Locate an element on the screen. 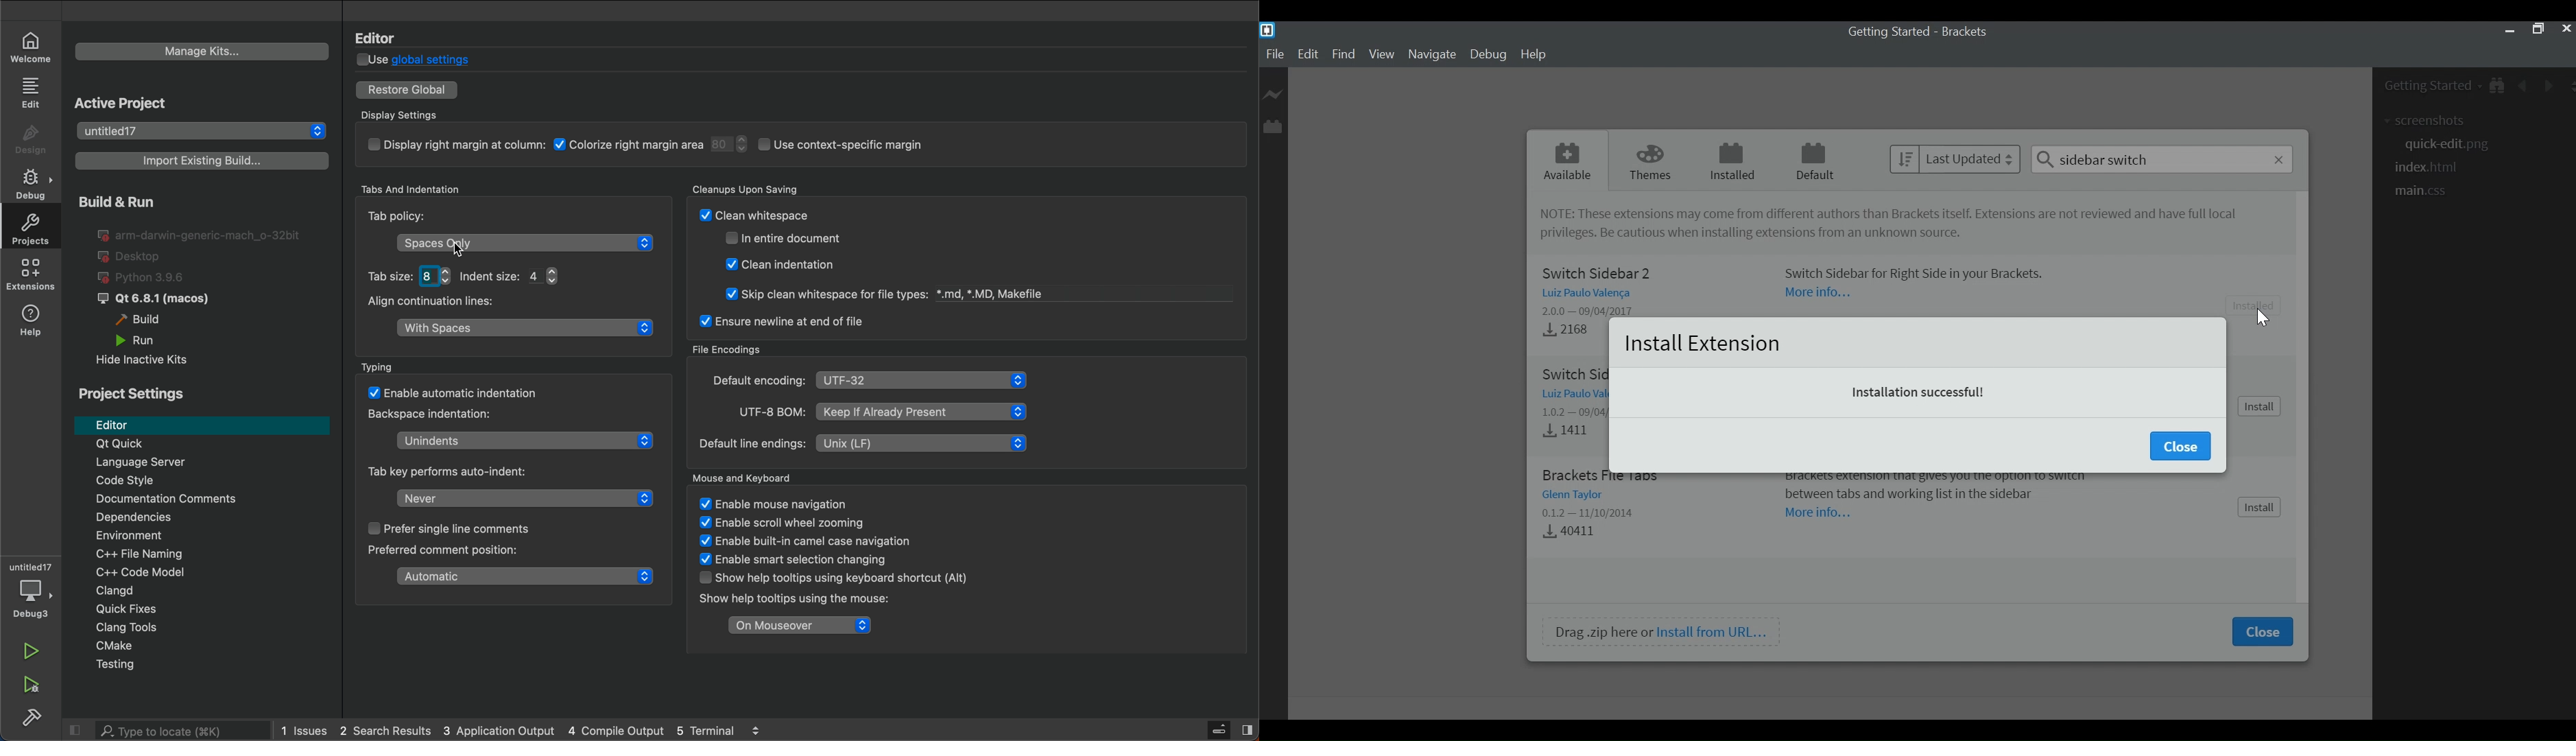 The height and width of the screenshot is (756, 2576). file naming is located at coordinates (216, 555).